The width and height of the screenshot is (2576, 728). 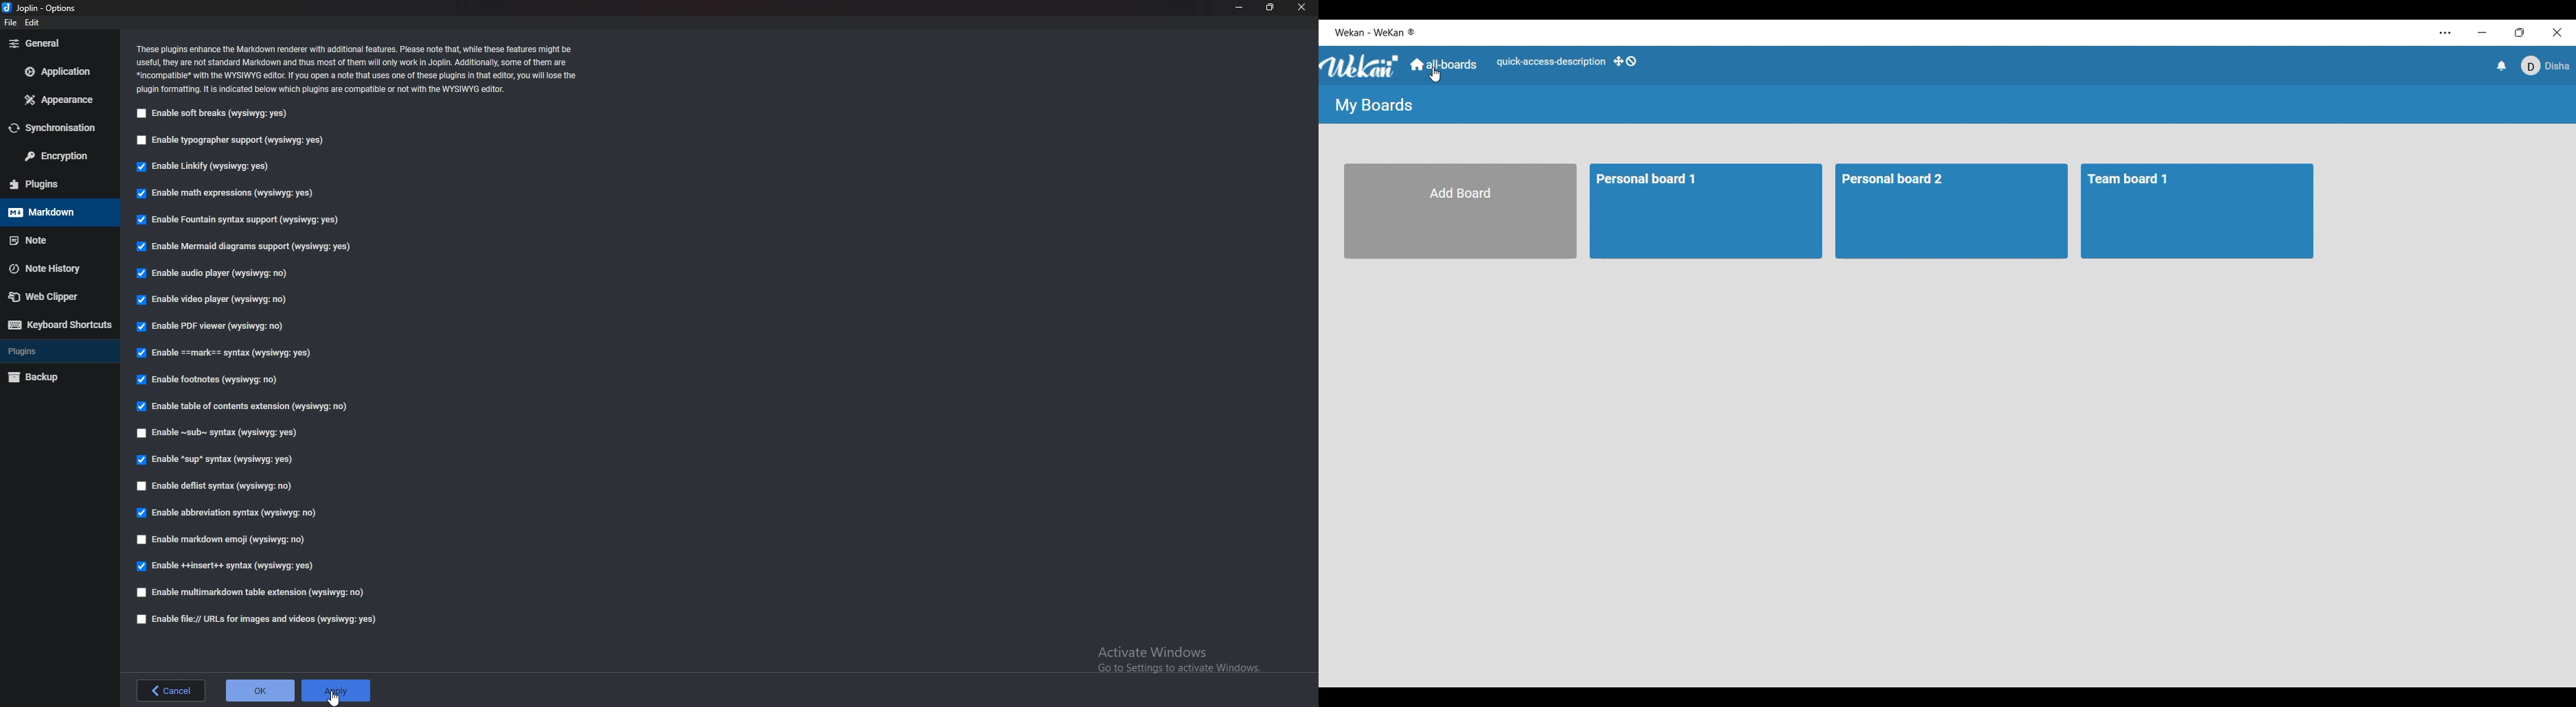 What do you see at coordinates (249, 246) in the screenshot?
I see `Enable mermaid diagrams` at bounding box center [249, 246].